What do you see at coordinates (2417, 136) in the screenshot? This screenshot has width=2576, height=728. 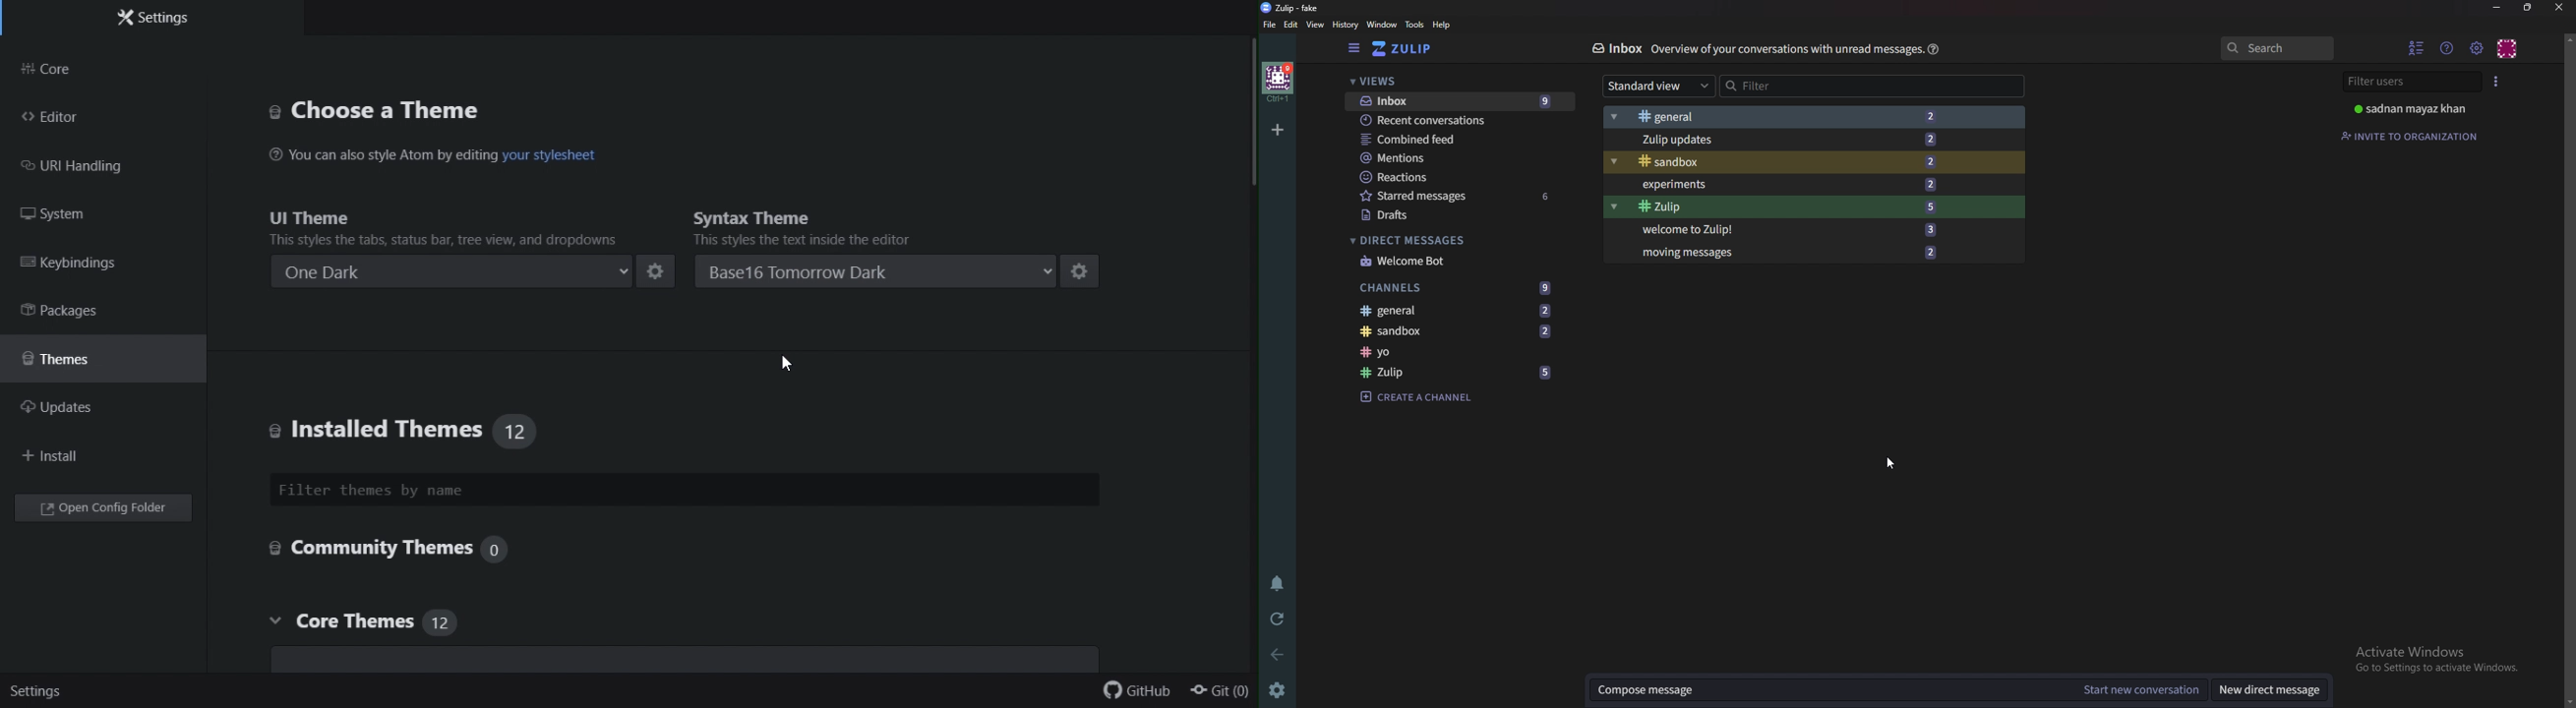 I see `Invite to organization` at bounding box center [2417, 136].